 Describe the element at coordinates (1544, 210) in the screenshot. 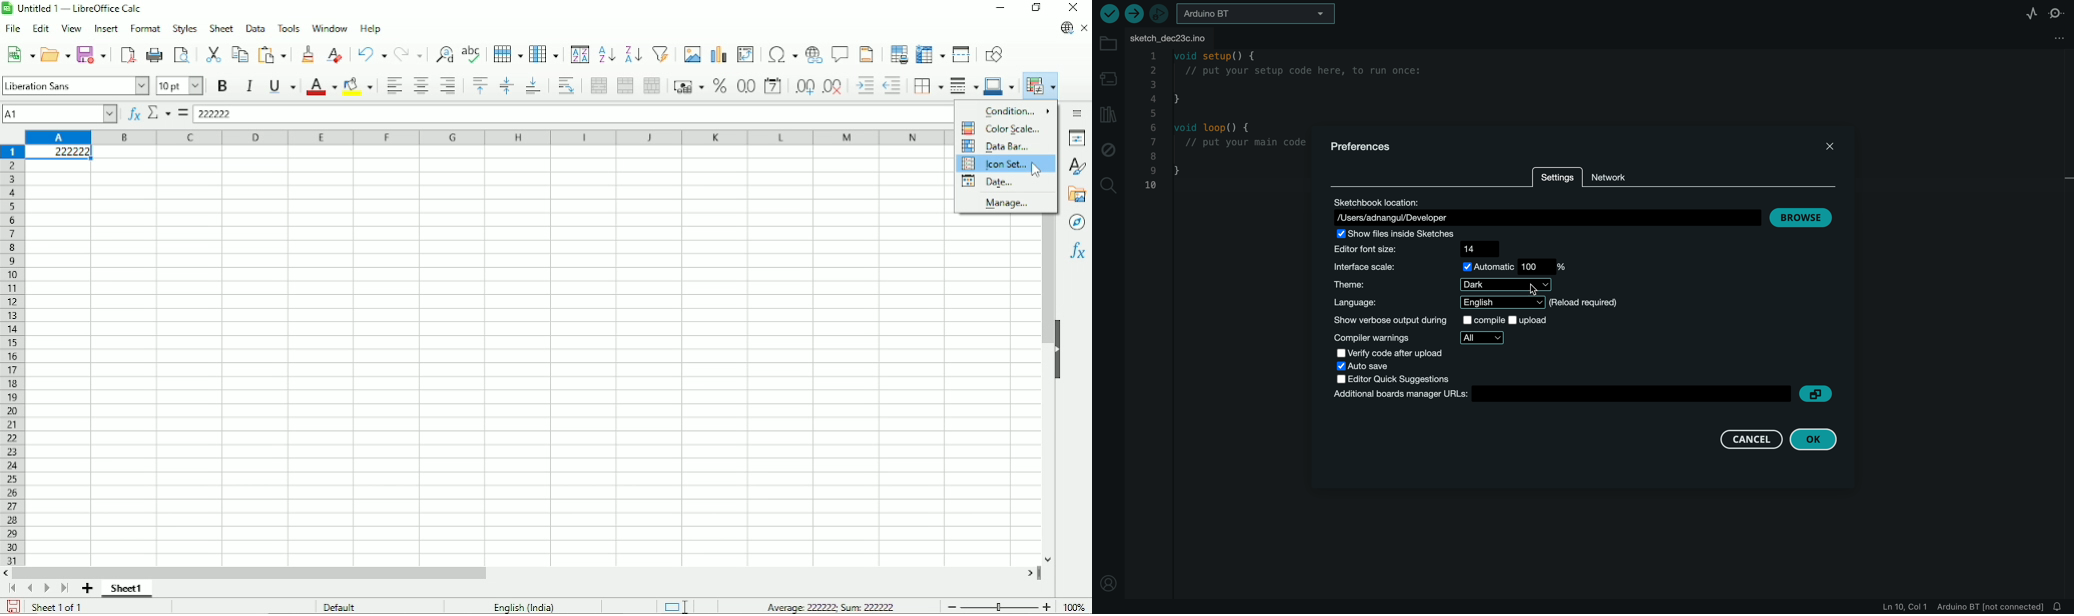

I see `location` at that location.